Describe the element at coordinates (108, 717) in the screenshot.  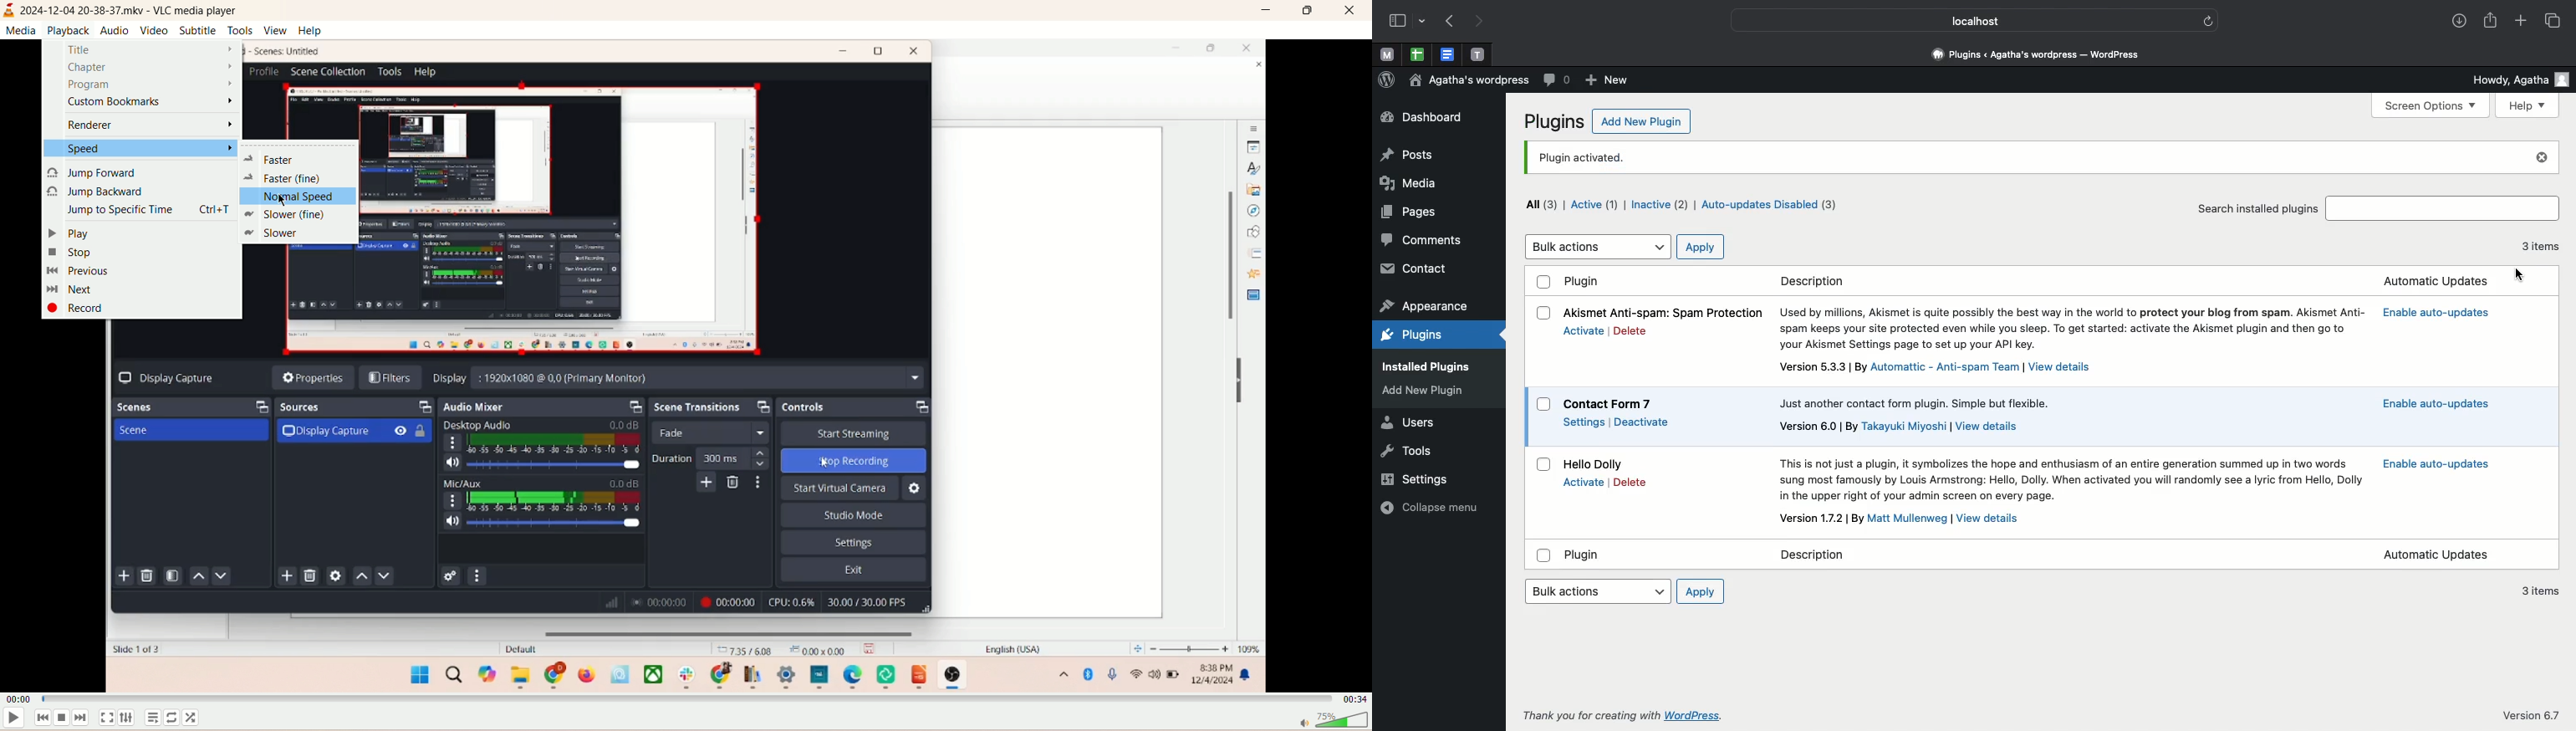
I see `fullscreen` at that location.